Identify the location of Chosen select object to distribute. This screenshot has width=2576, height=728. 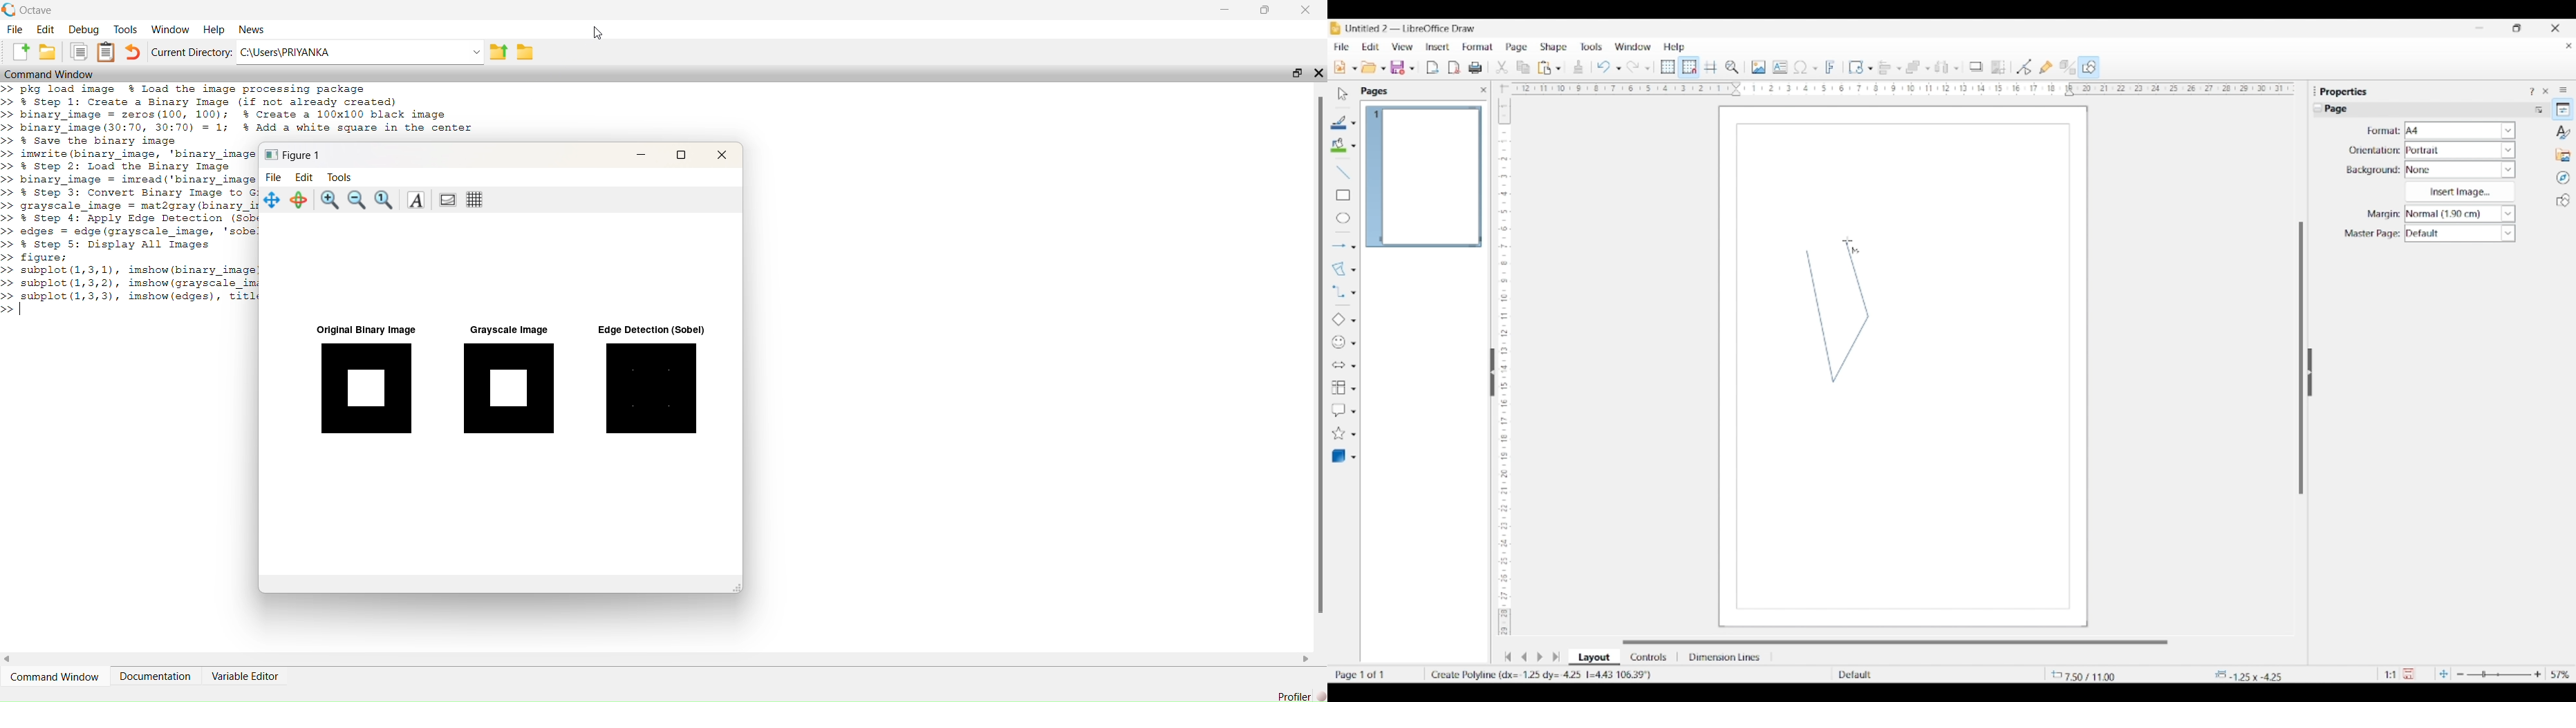
(1942, 67).